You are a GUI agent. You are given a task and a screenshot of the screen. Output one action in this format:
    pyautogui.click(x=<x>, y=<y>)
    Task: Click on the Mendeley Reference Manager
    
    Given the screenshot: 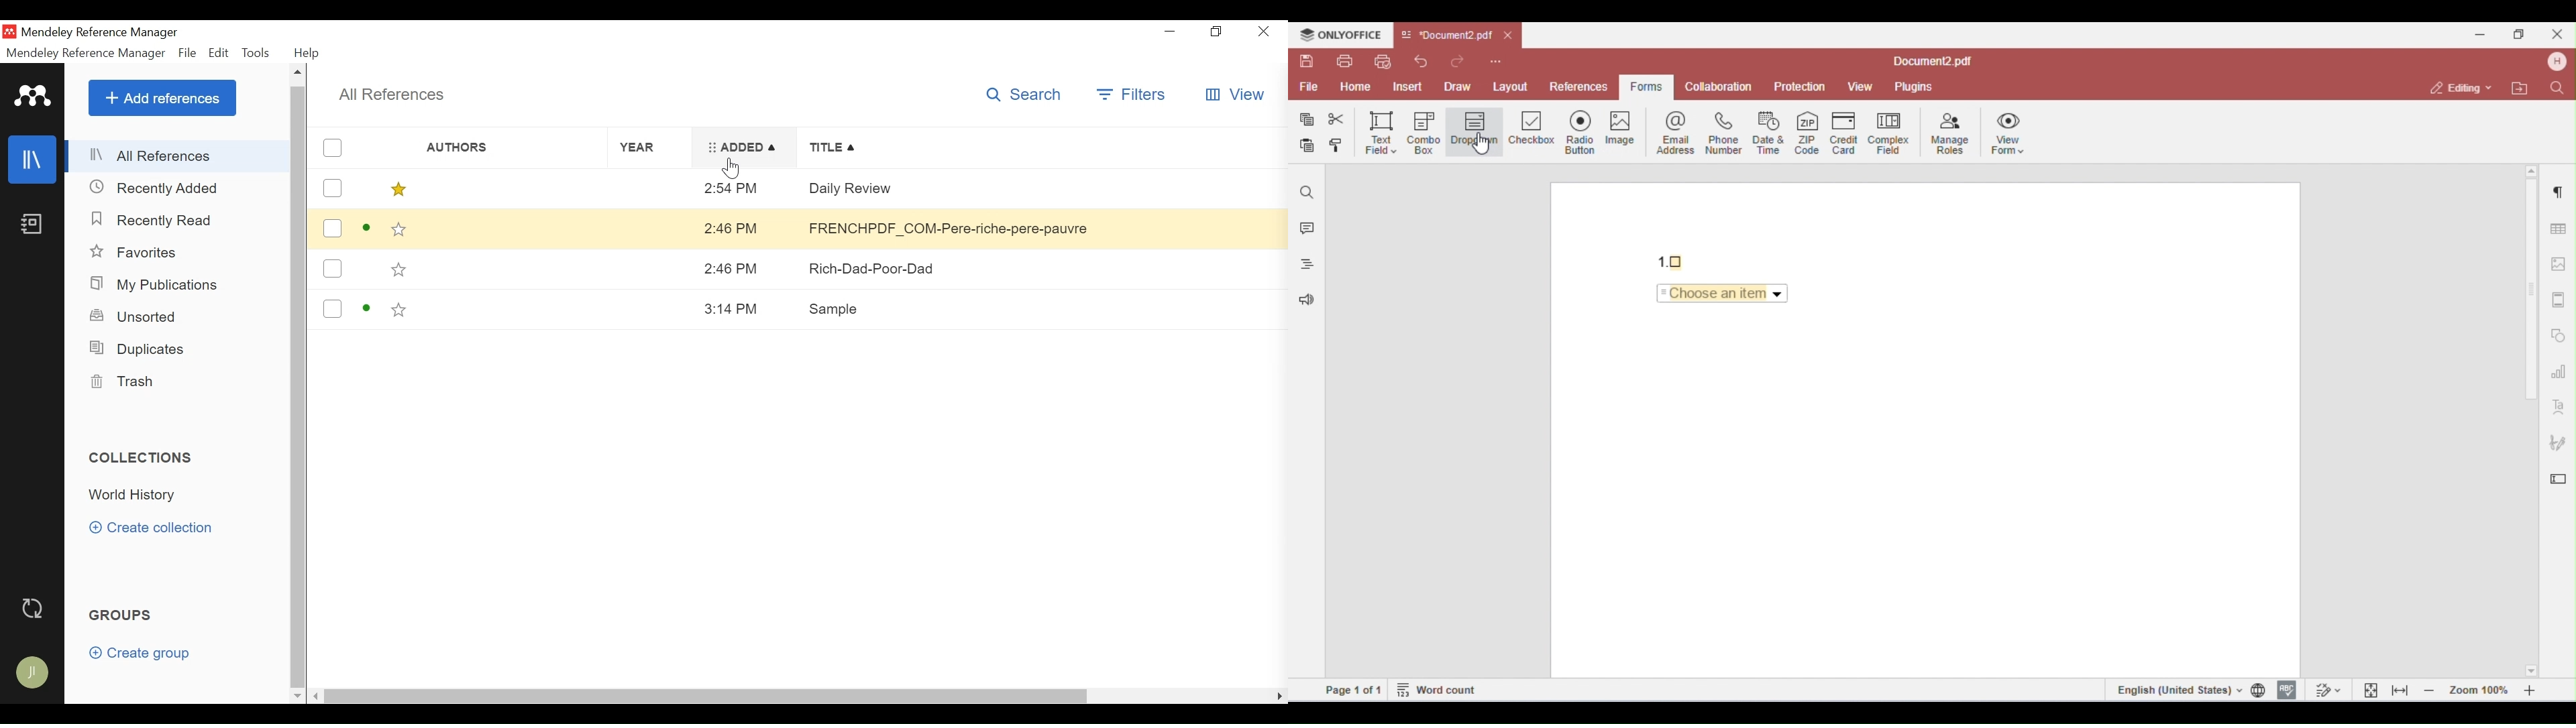 What is the action you would take?
    pyautogui.click(x=87, y=53)
    